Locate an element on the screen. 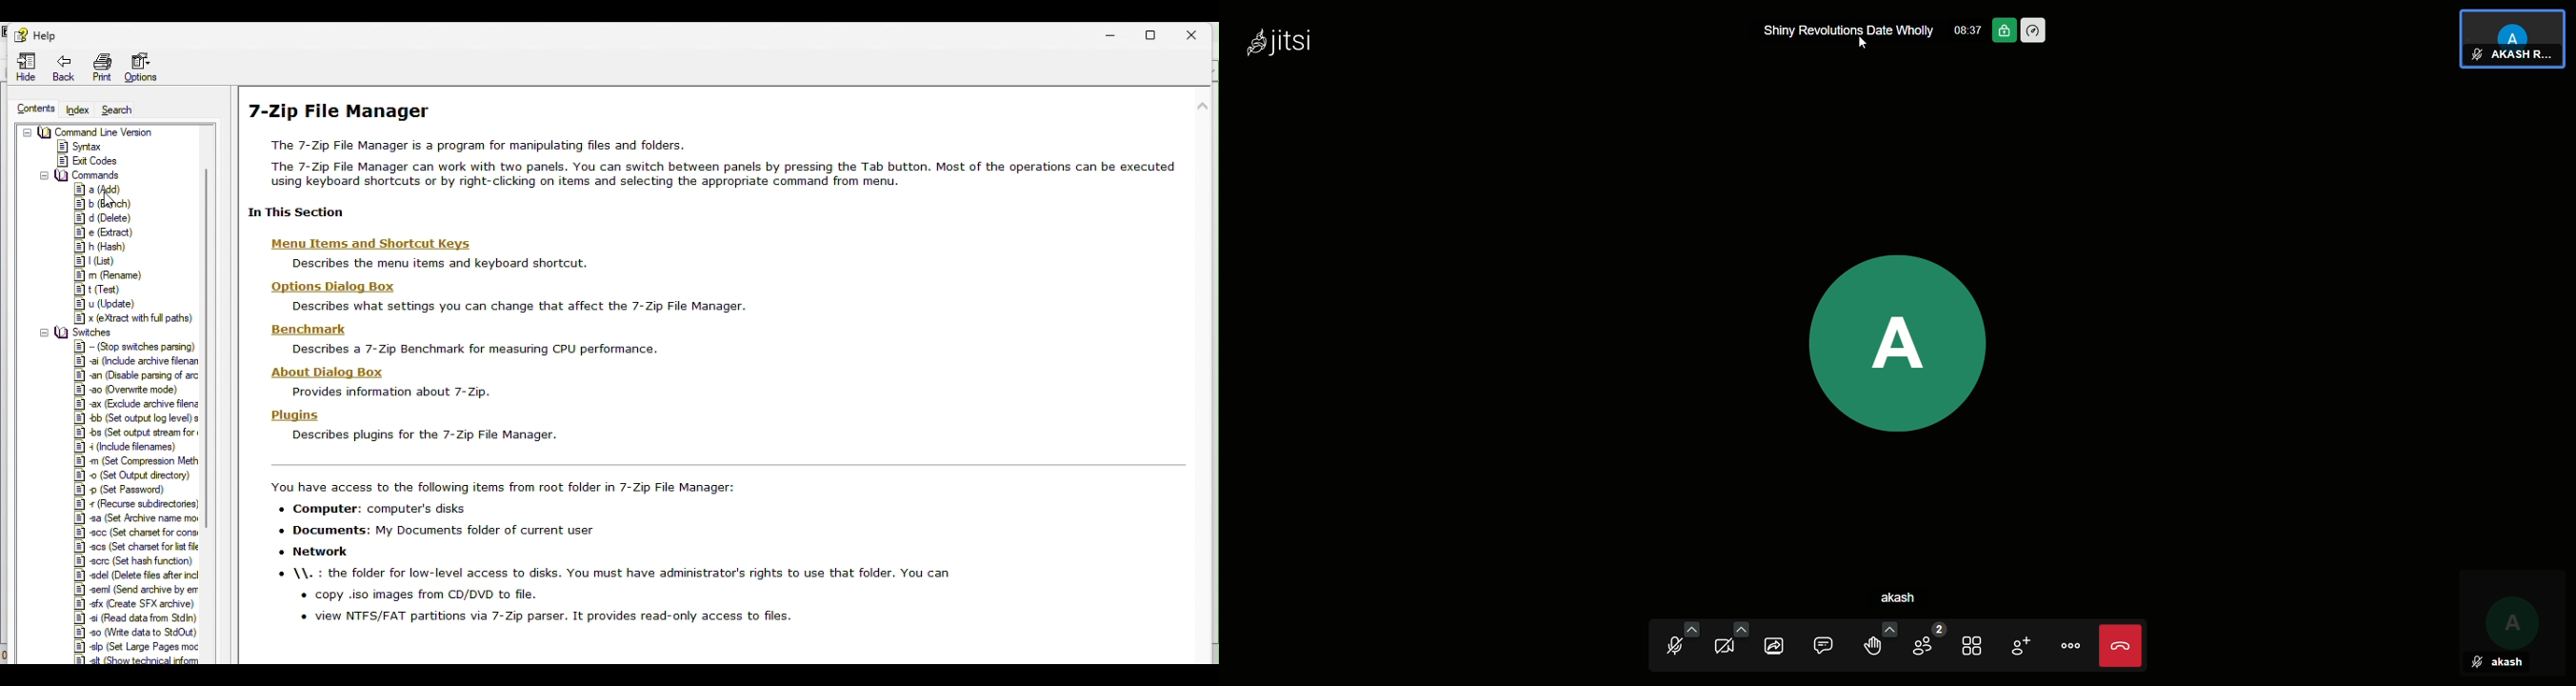 Image resolution: width=2576 pixels, height=700 pixels. Plugins is located at coordinates (294, 415).